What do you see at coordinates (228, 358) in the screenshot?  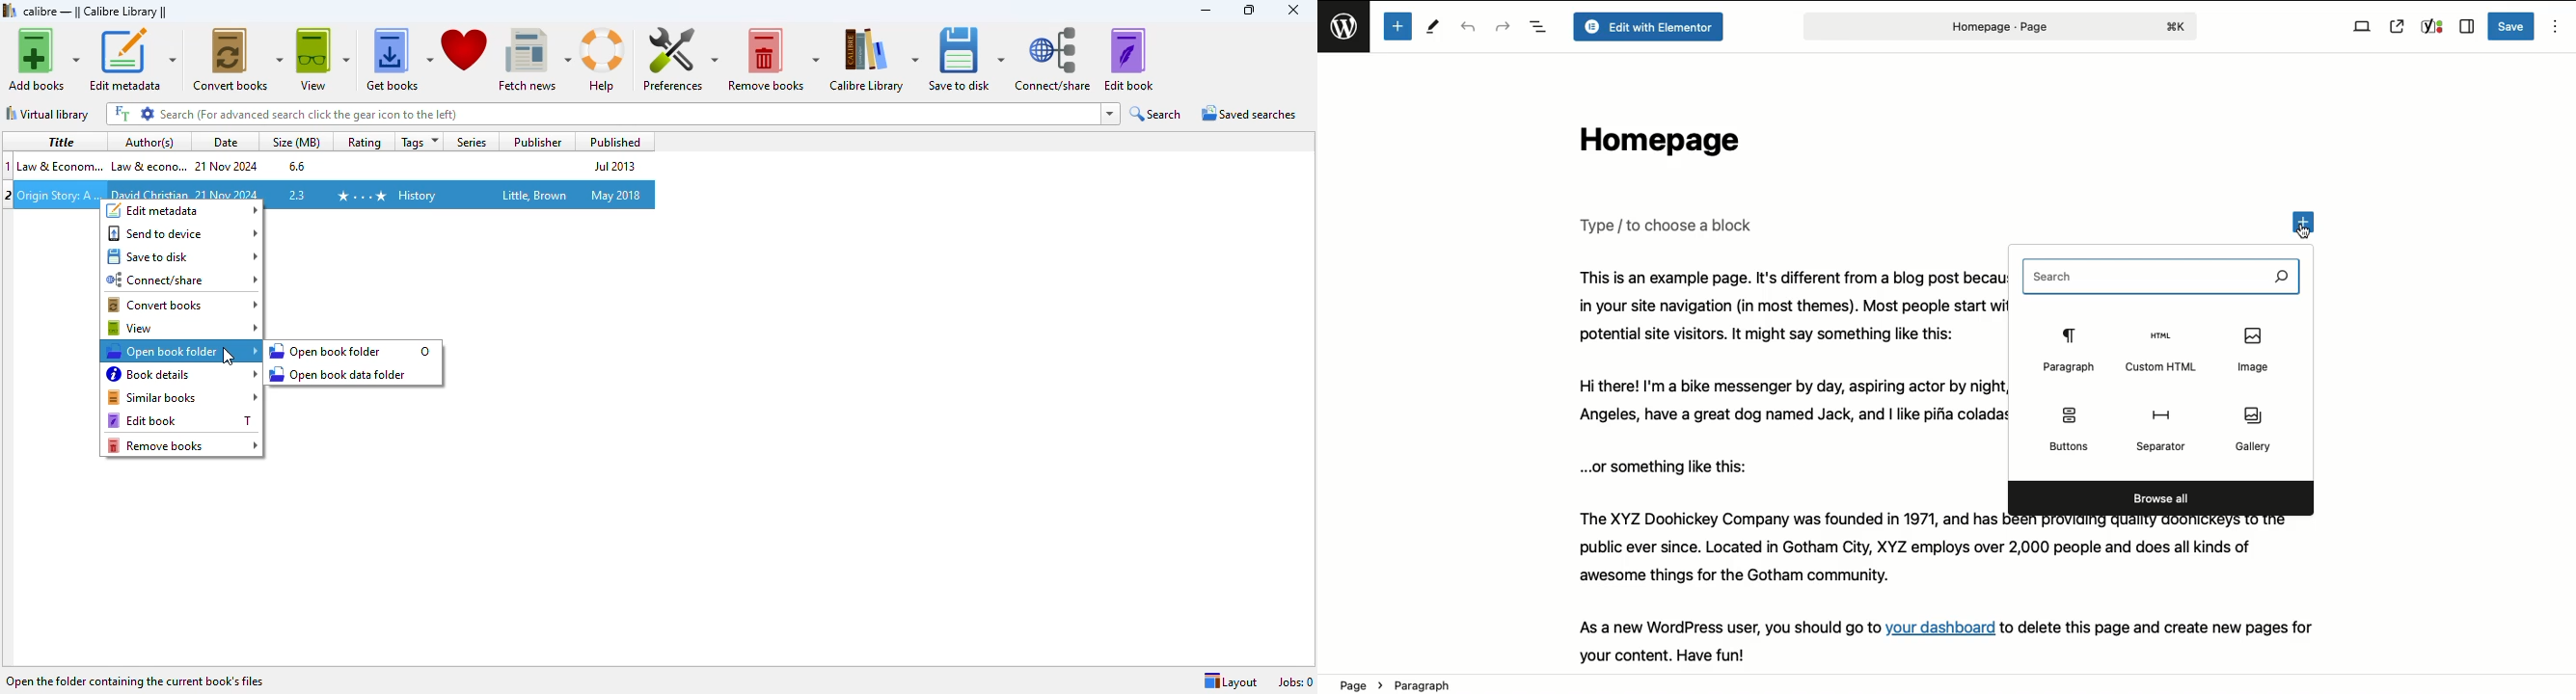 I see `cursor` at bounding box center [228, 358].